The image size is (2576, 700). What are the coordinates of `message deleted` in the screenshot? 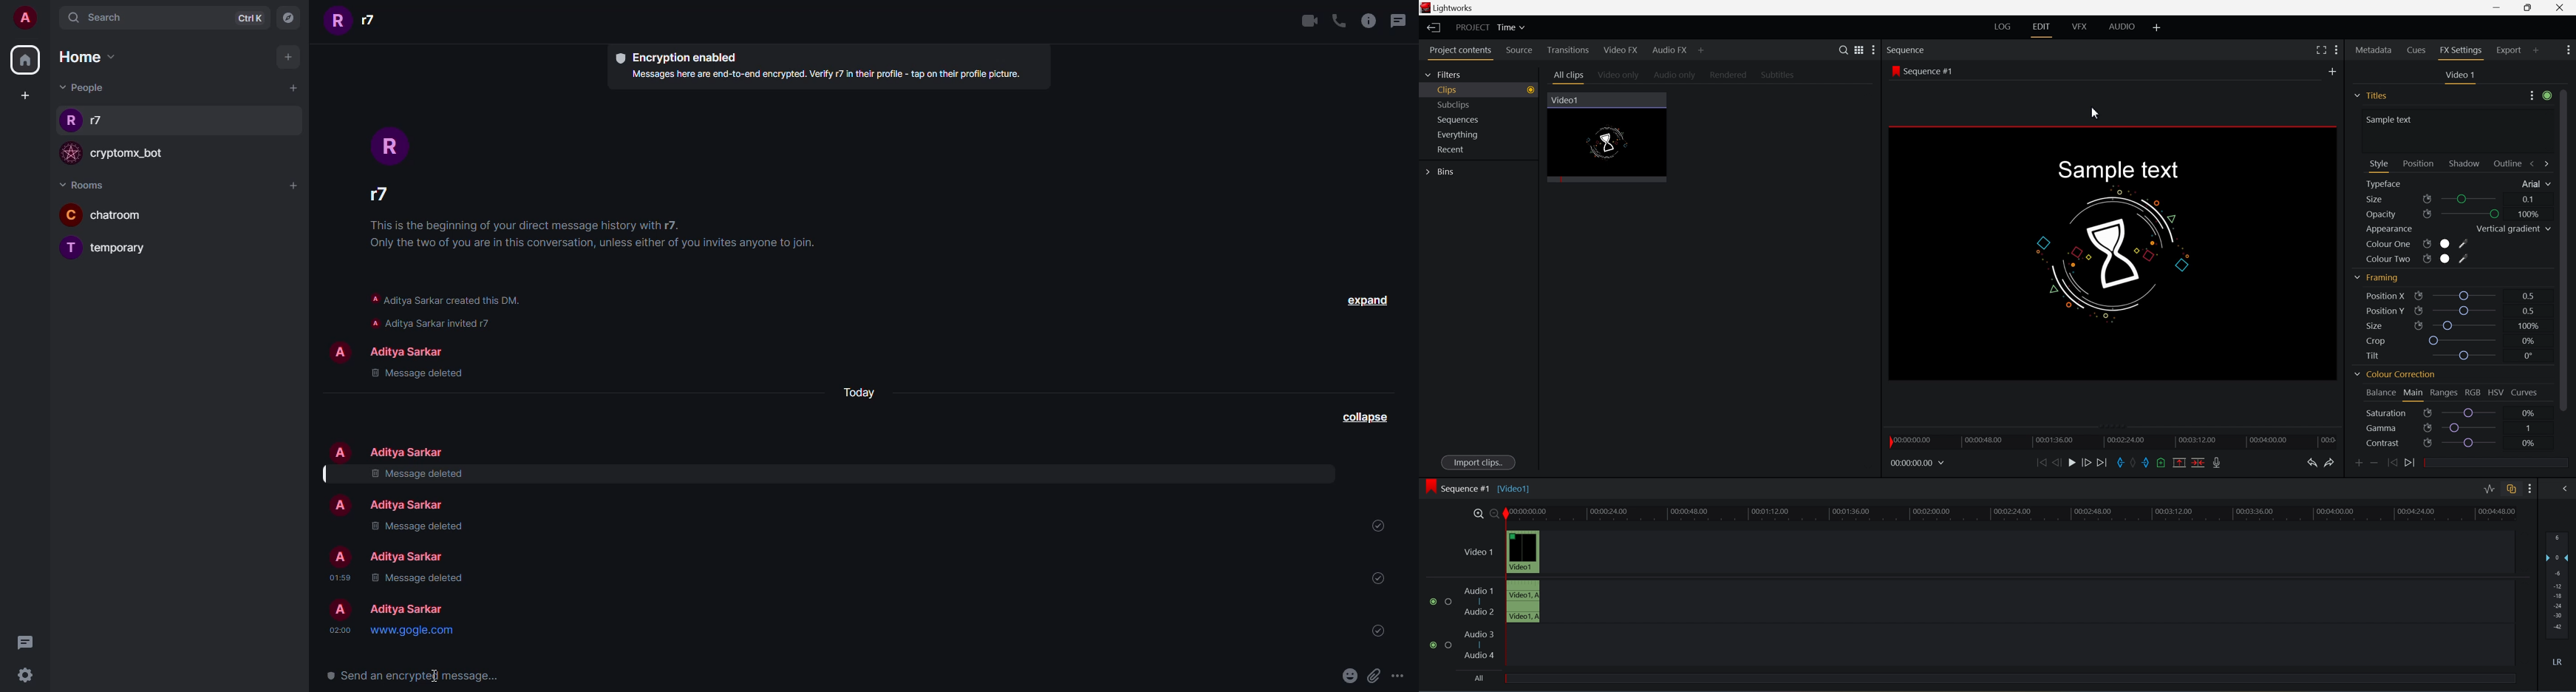 It's located at (416, 374).